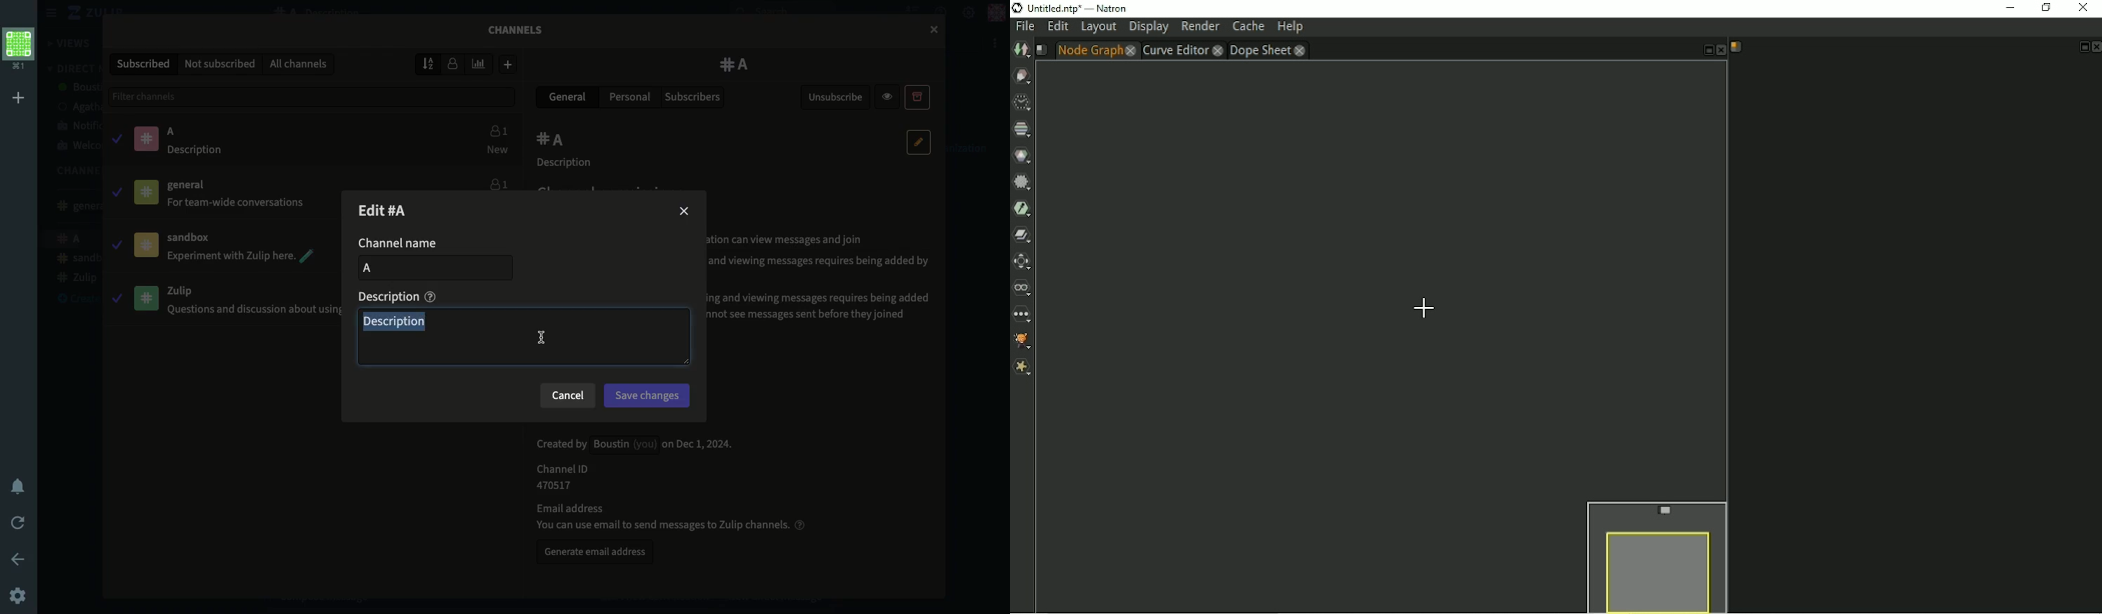 The width and height of the screenshot is (2128, 616). What do you see at coordinates (49, 13) in the screenshot?
I see `Hide menu` at bounding box center [49, 13].